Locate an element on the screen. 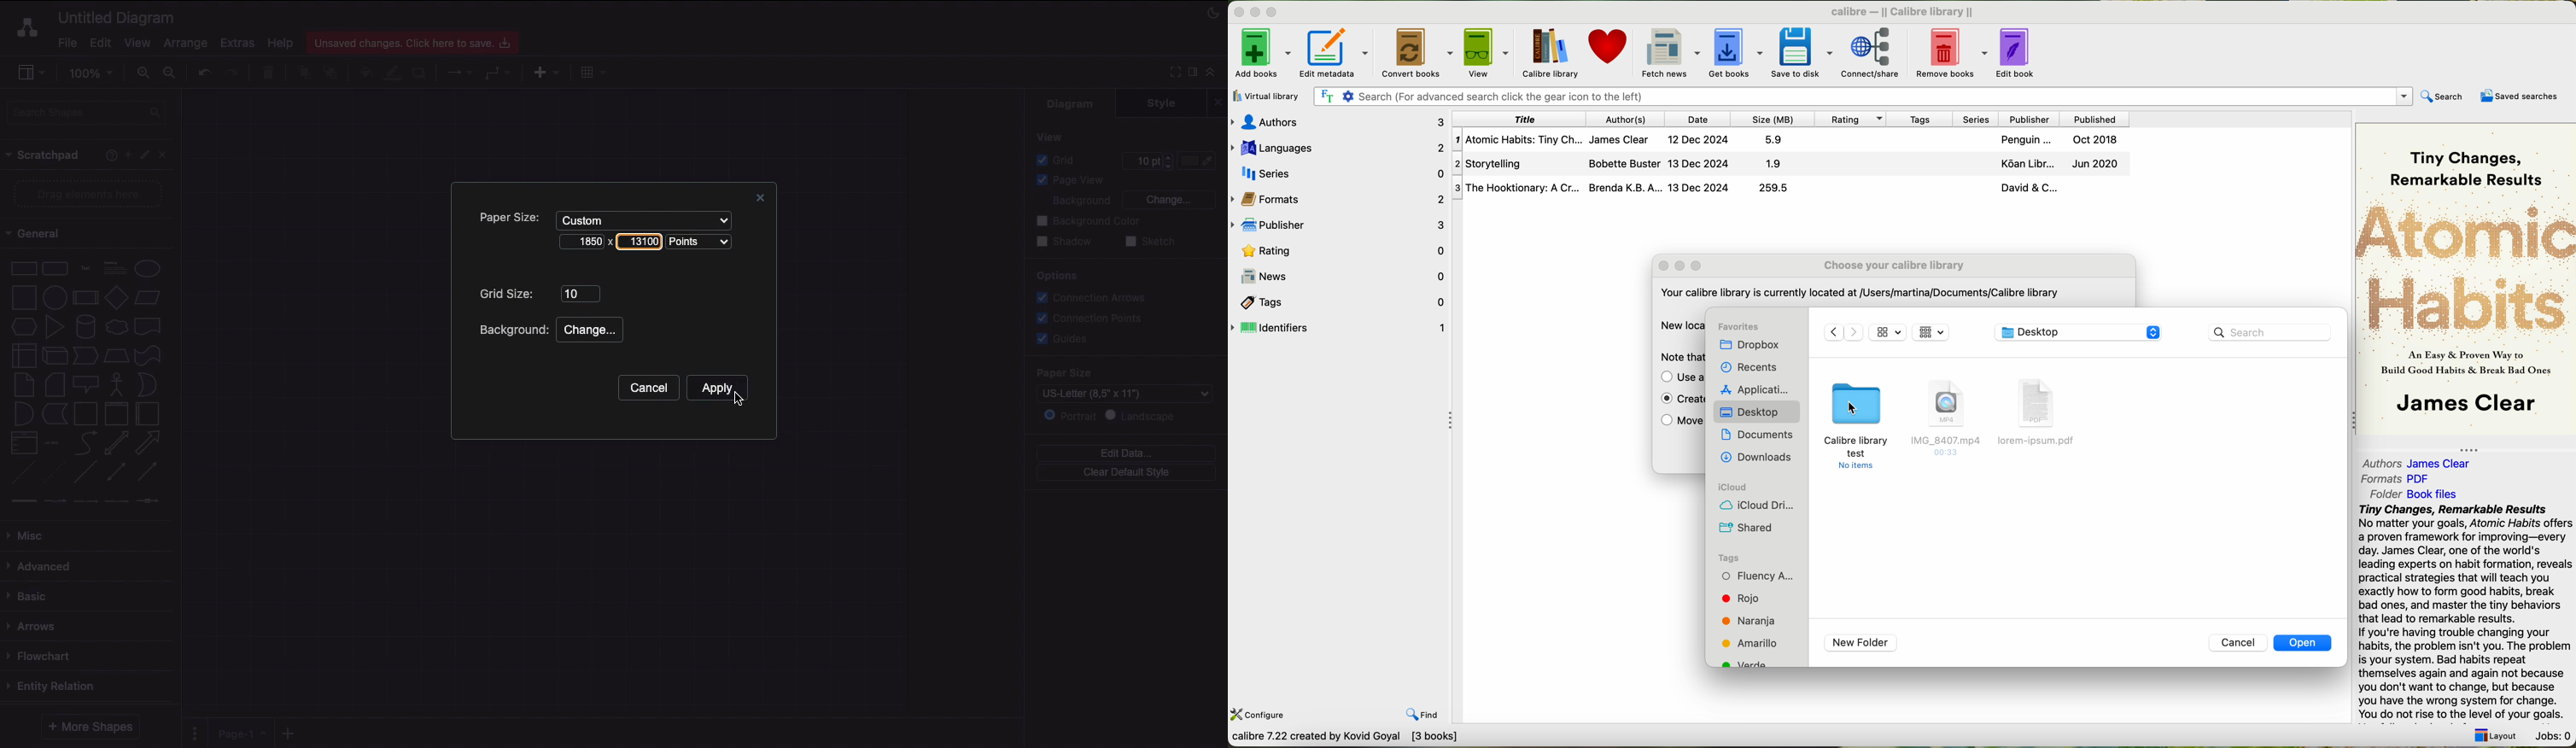  series is located at coordinates (1338, 171).